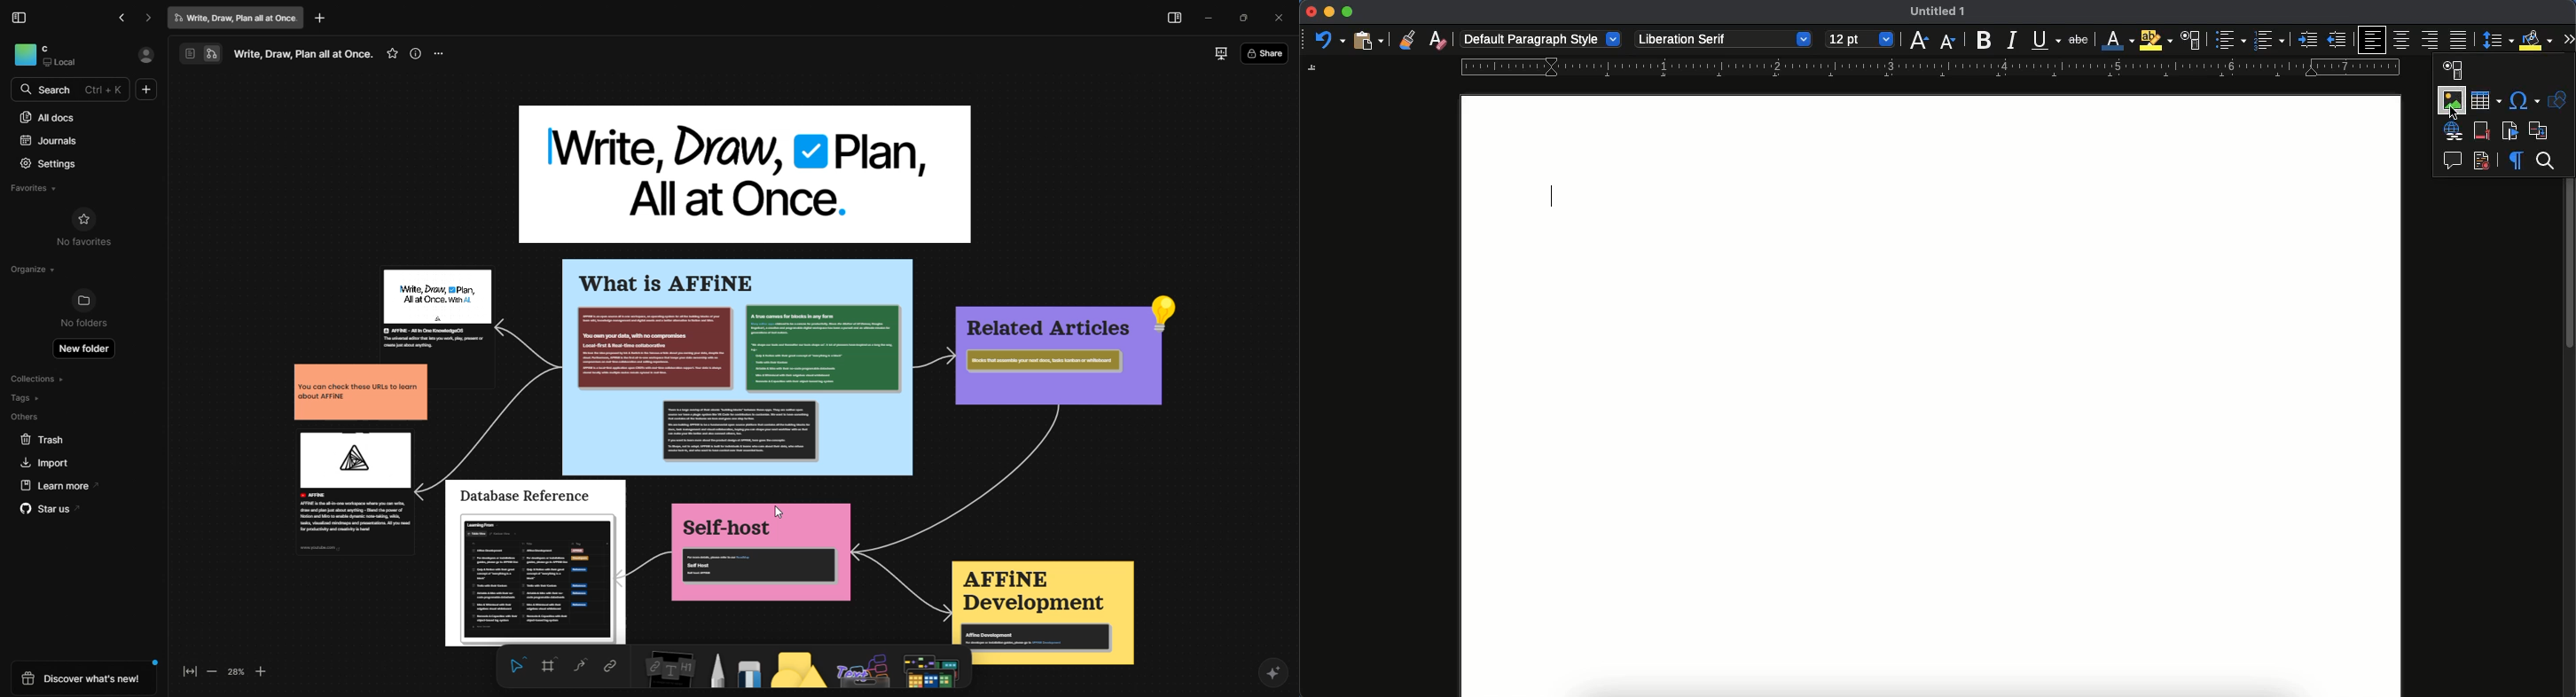 The width and height of the screenshot is (2576, 700). I want to click on footnote, so click(2483, 130).